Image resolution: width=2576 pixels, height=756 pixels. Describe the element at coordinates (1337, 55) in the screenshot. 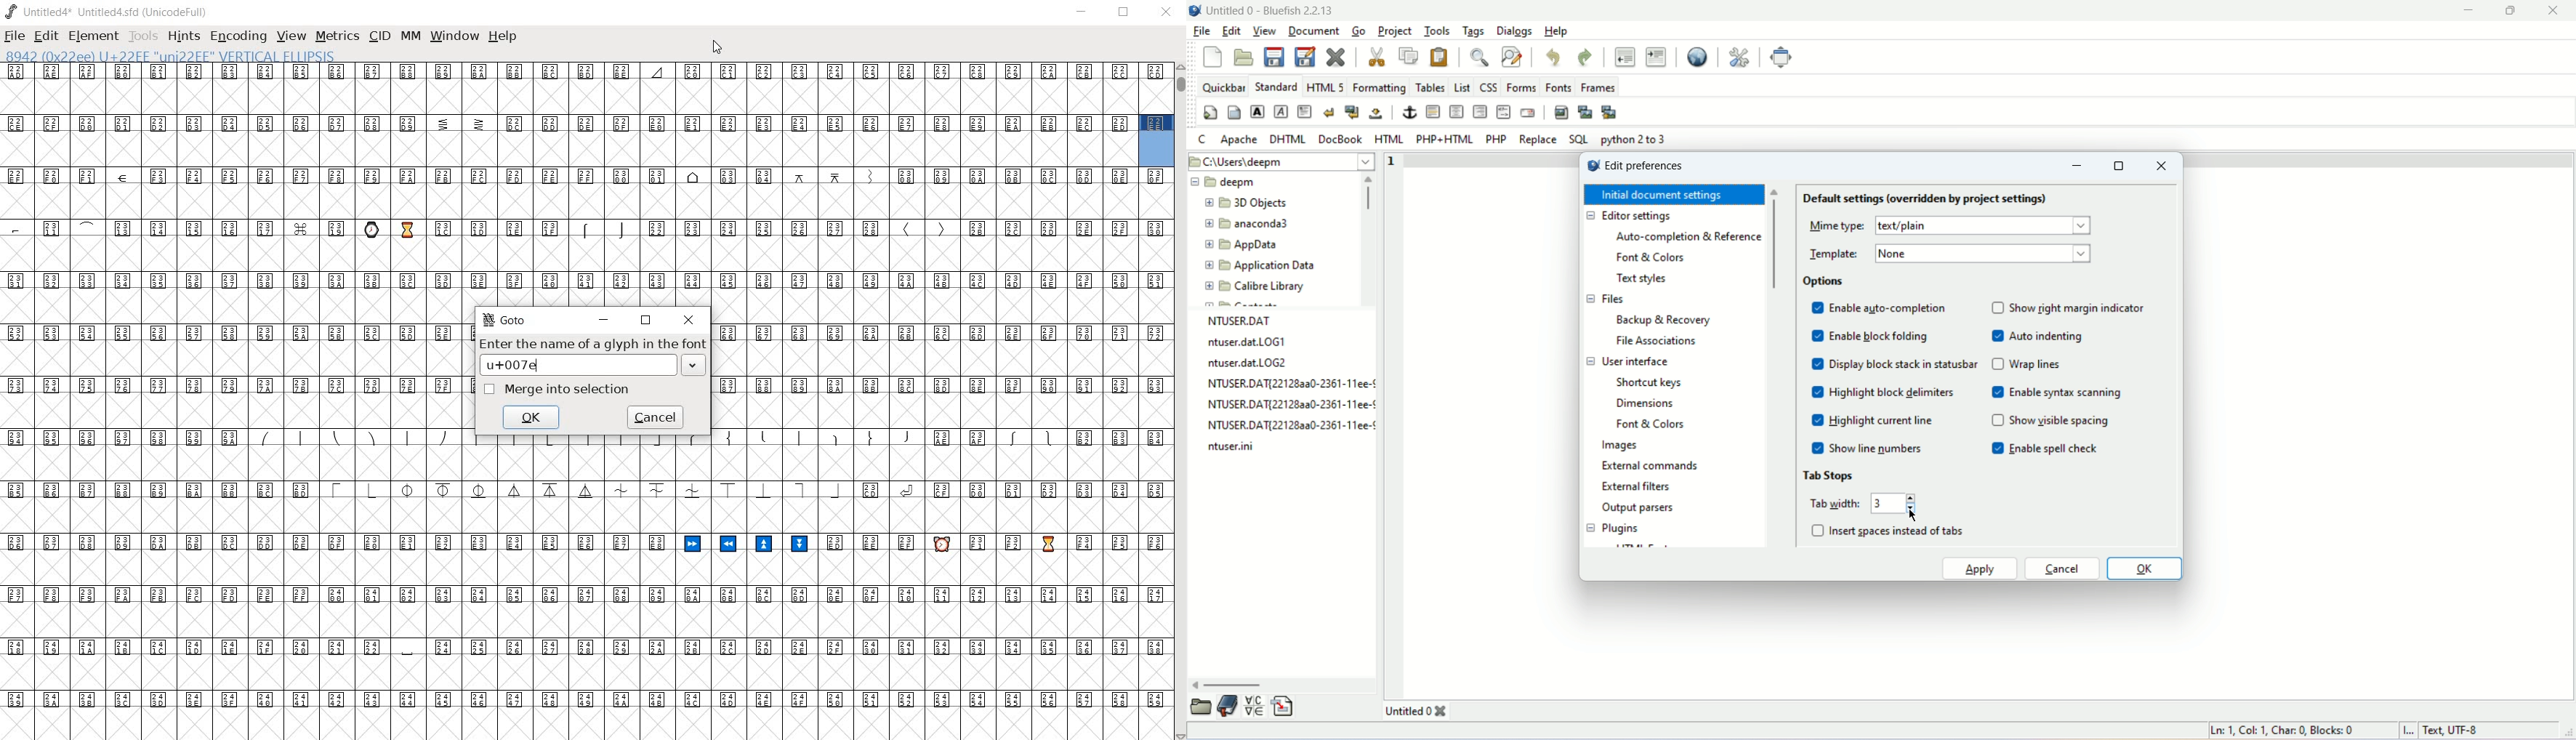

I see `close current file` at that location.